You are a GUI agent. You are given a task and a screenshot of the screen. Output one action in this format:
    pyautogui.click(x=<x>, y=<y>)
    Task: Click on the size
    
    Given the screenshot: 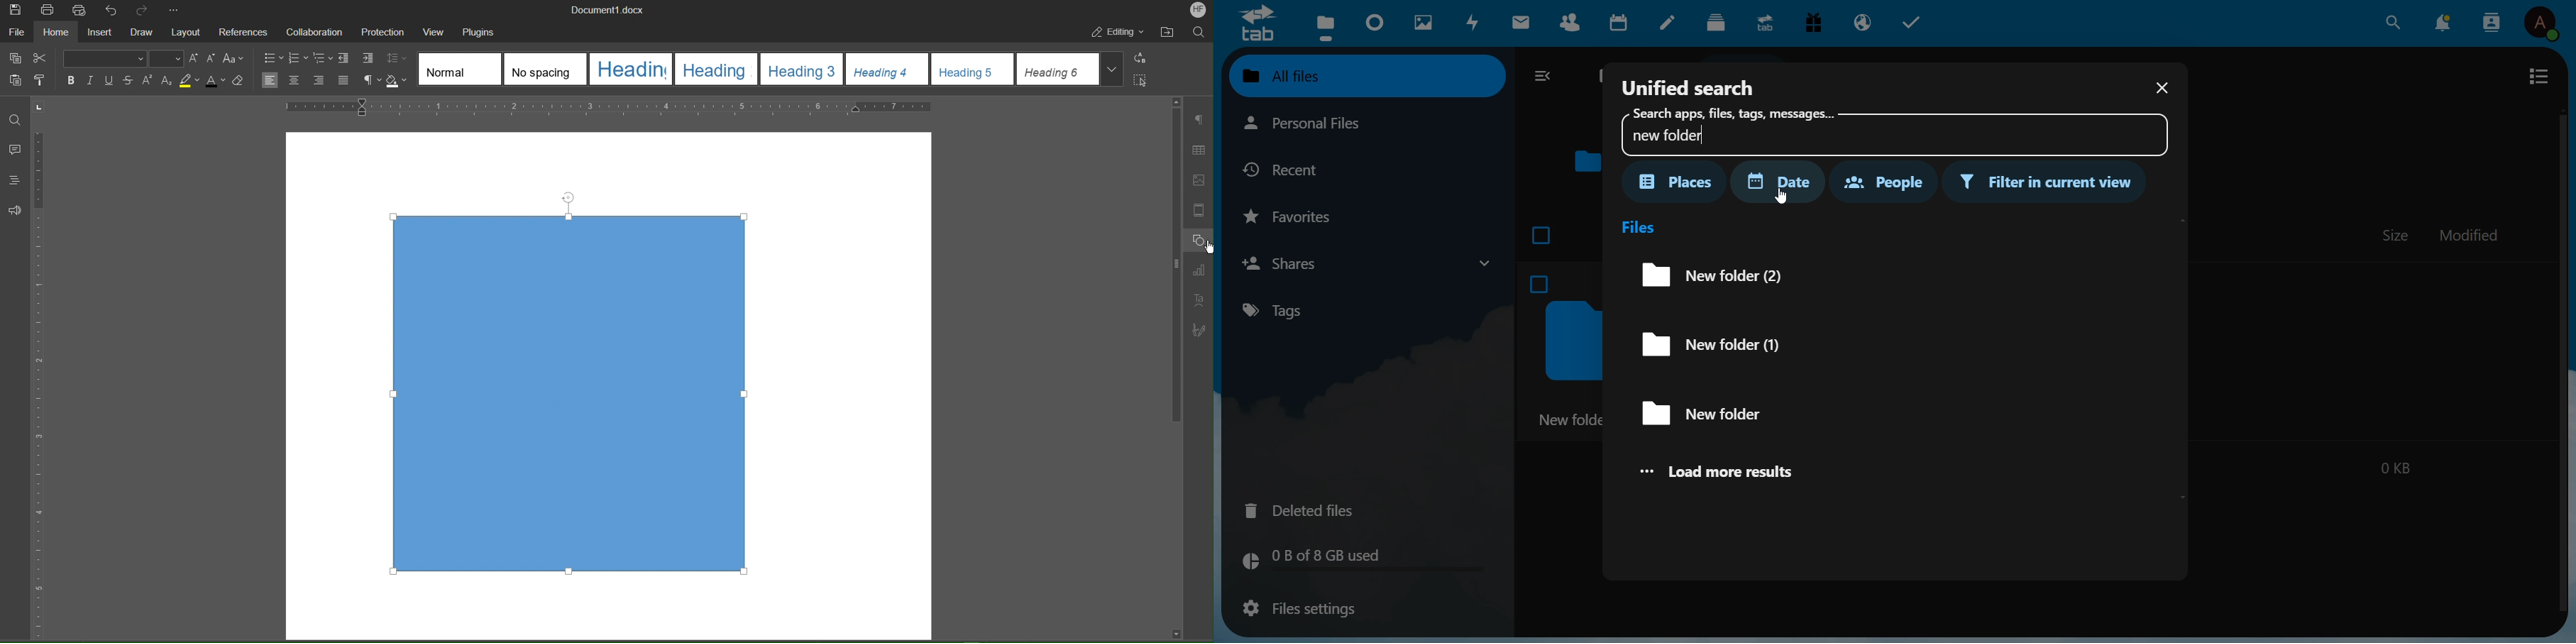 What is the action you would take?
    pyautogui.click(x=2396, y=235)
    